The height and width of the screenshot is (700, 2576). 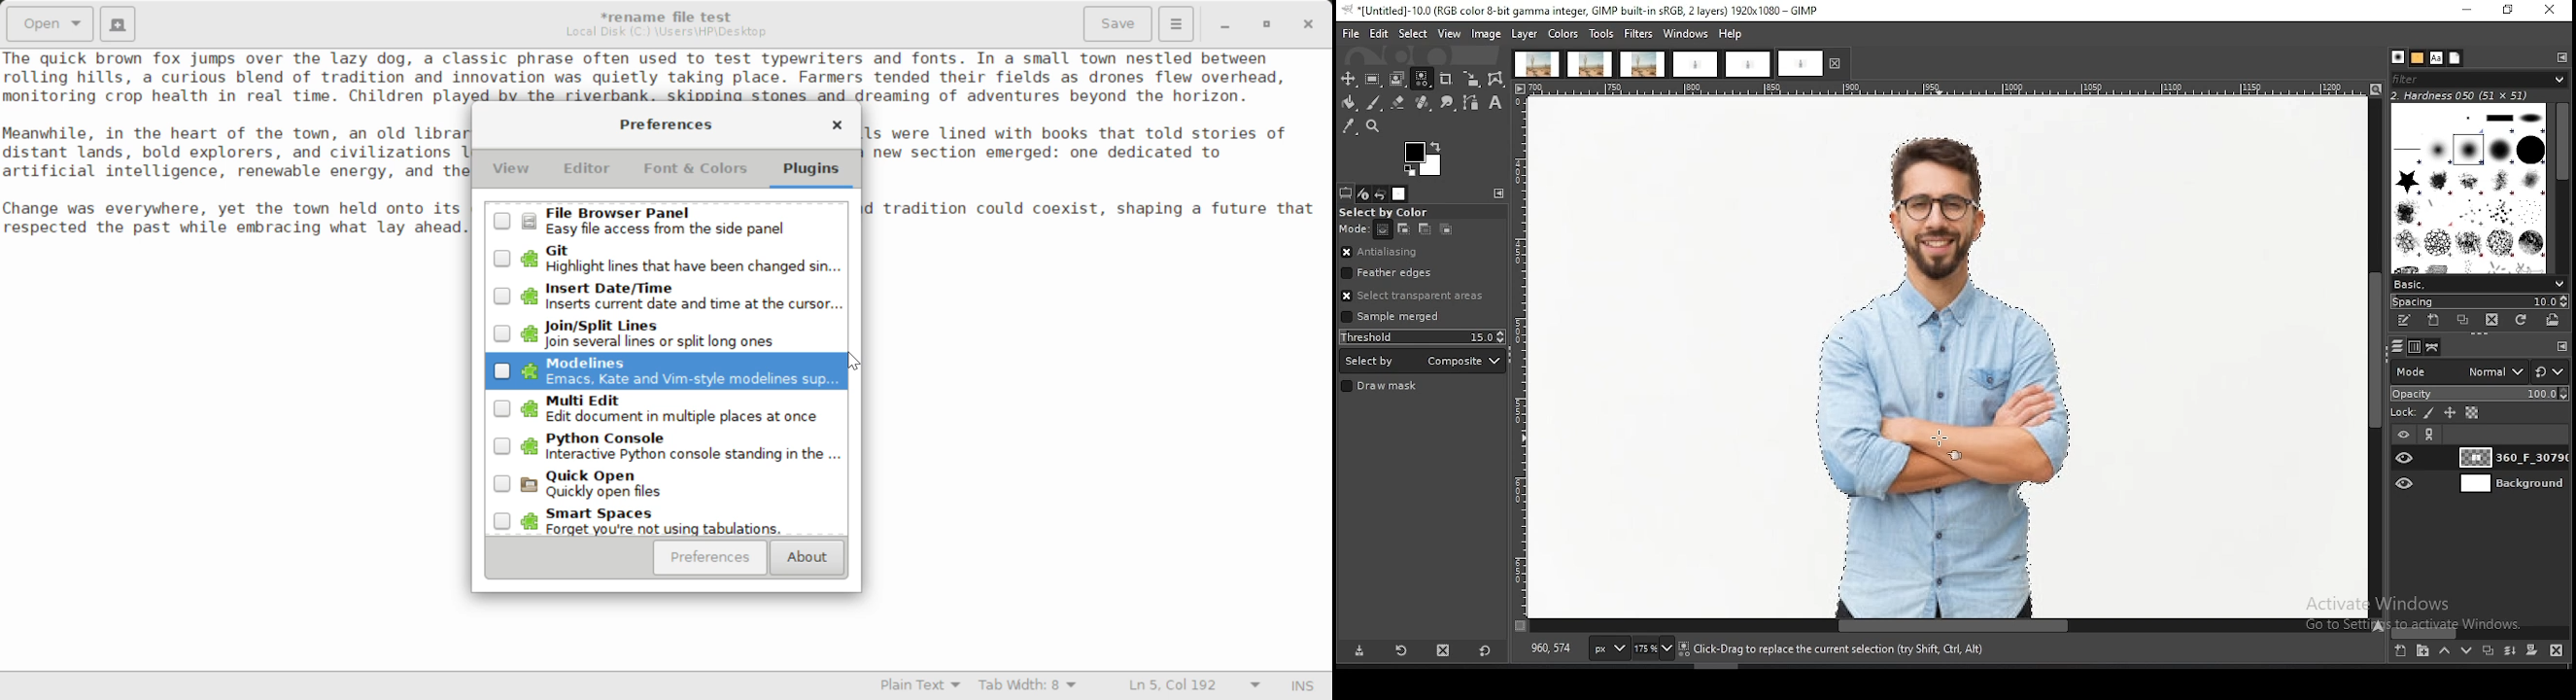 I want to click on move tool, so click(x=1348, y=79).